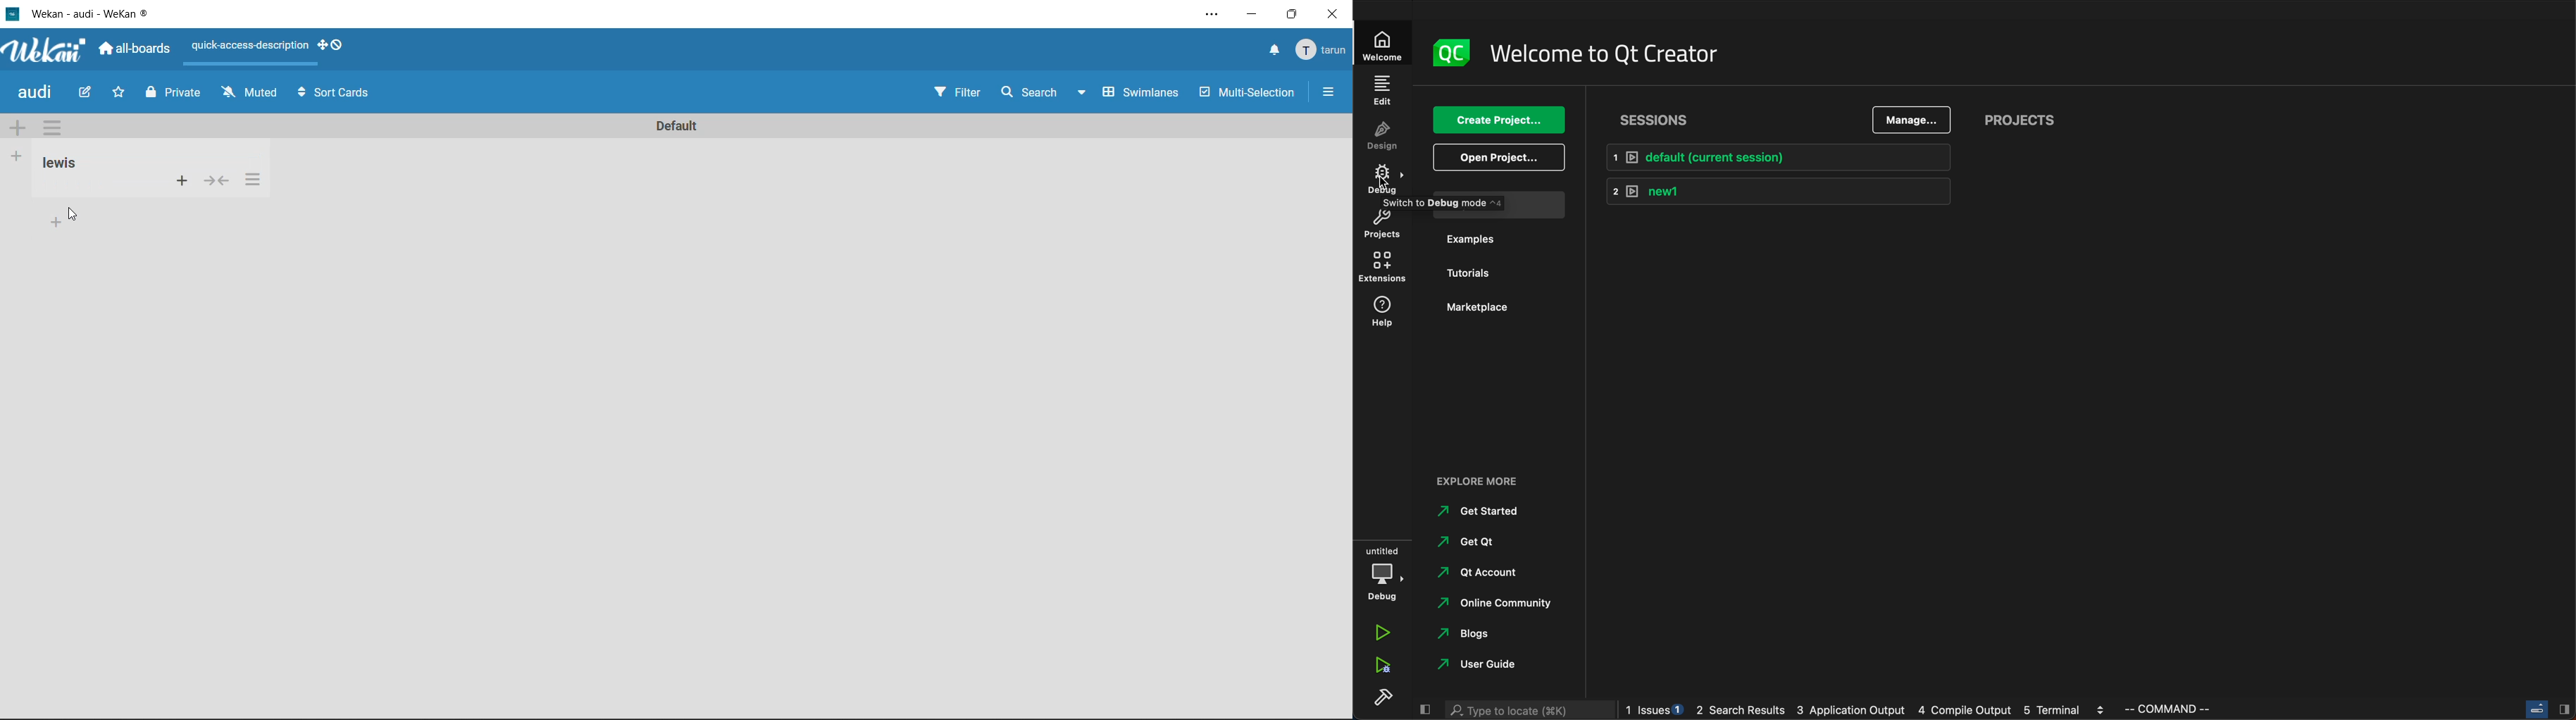  Describe the element at coordinates (87, 94) in the screenshot. I see `edit` at that location.